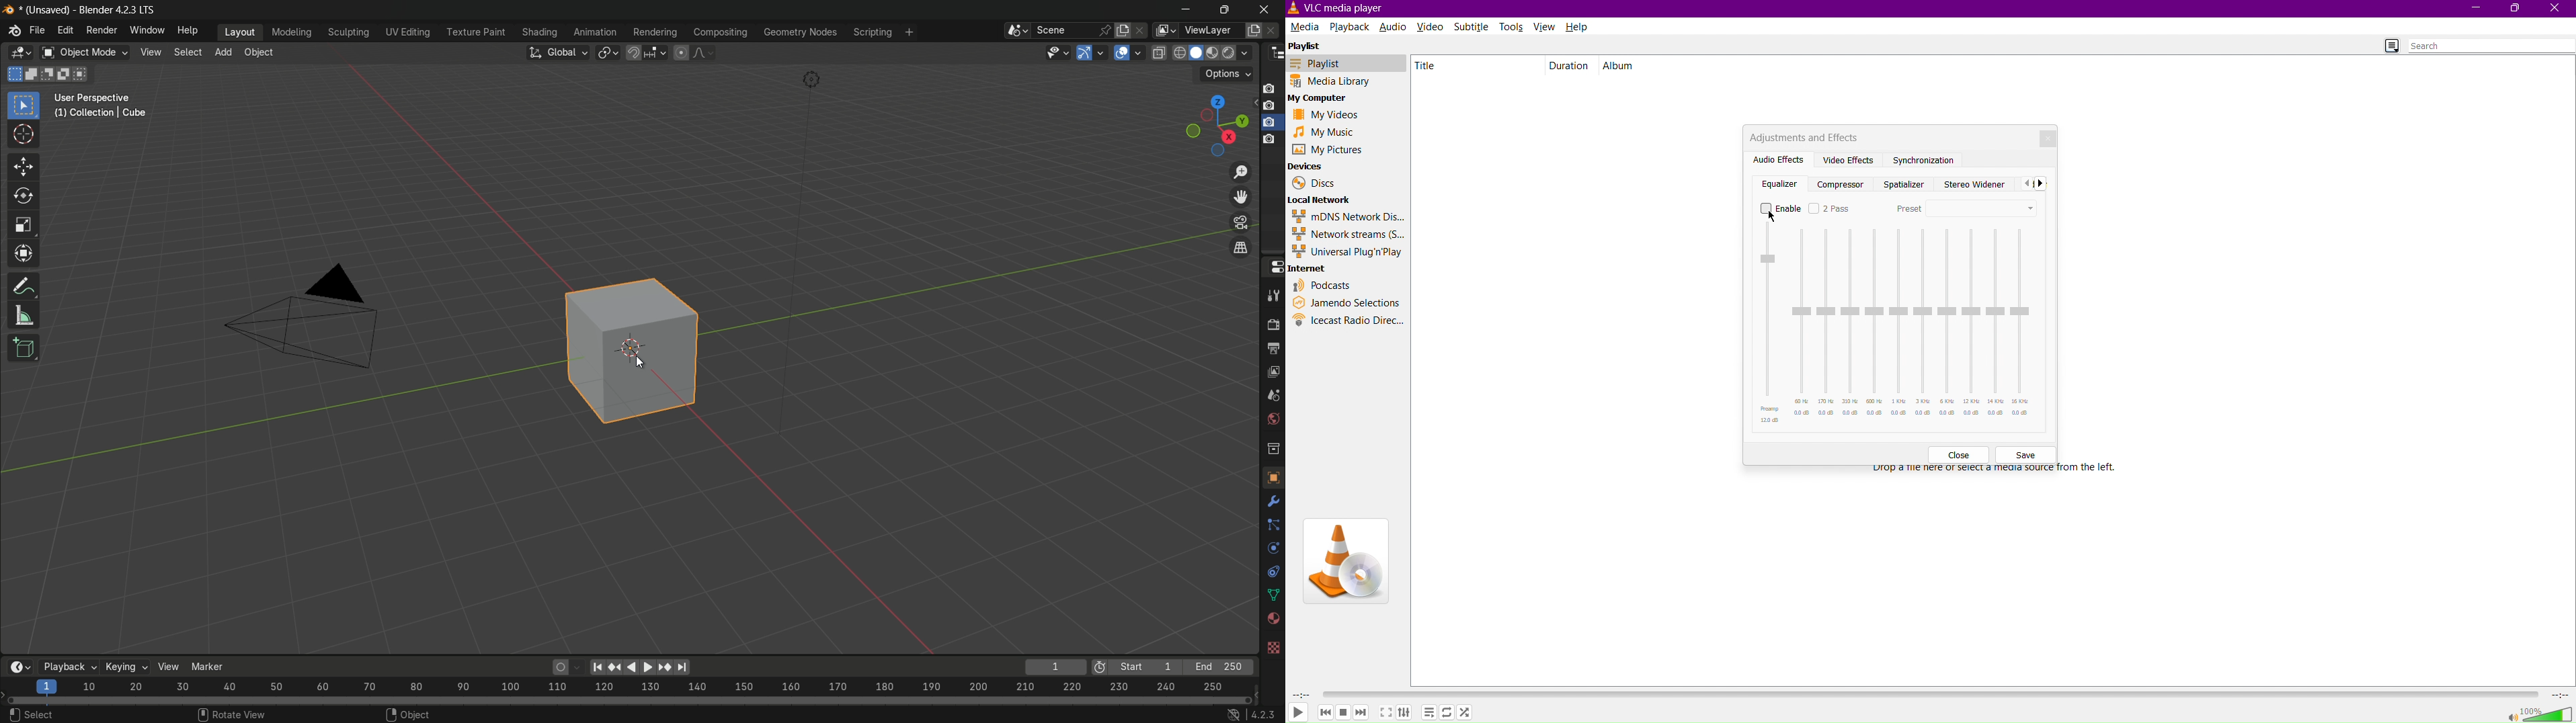  Describe the element at coordinates (1799, 322) in the screenshot. I see `60 Hz` at that location.